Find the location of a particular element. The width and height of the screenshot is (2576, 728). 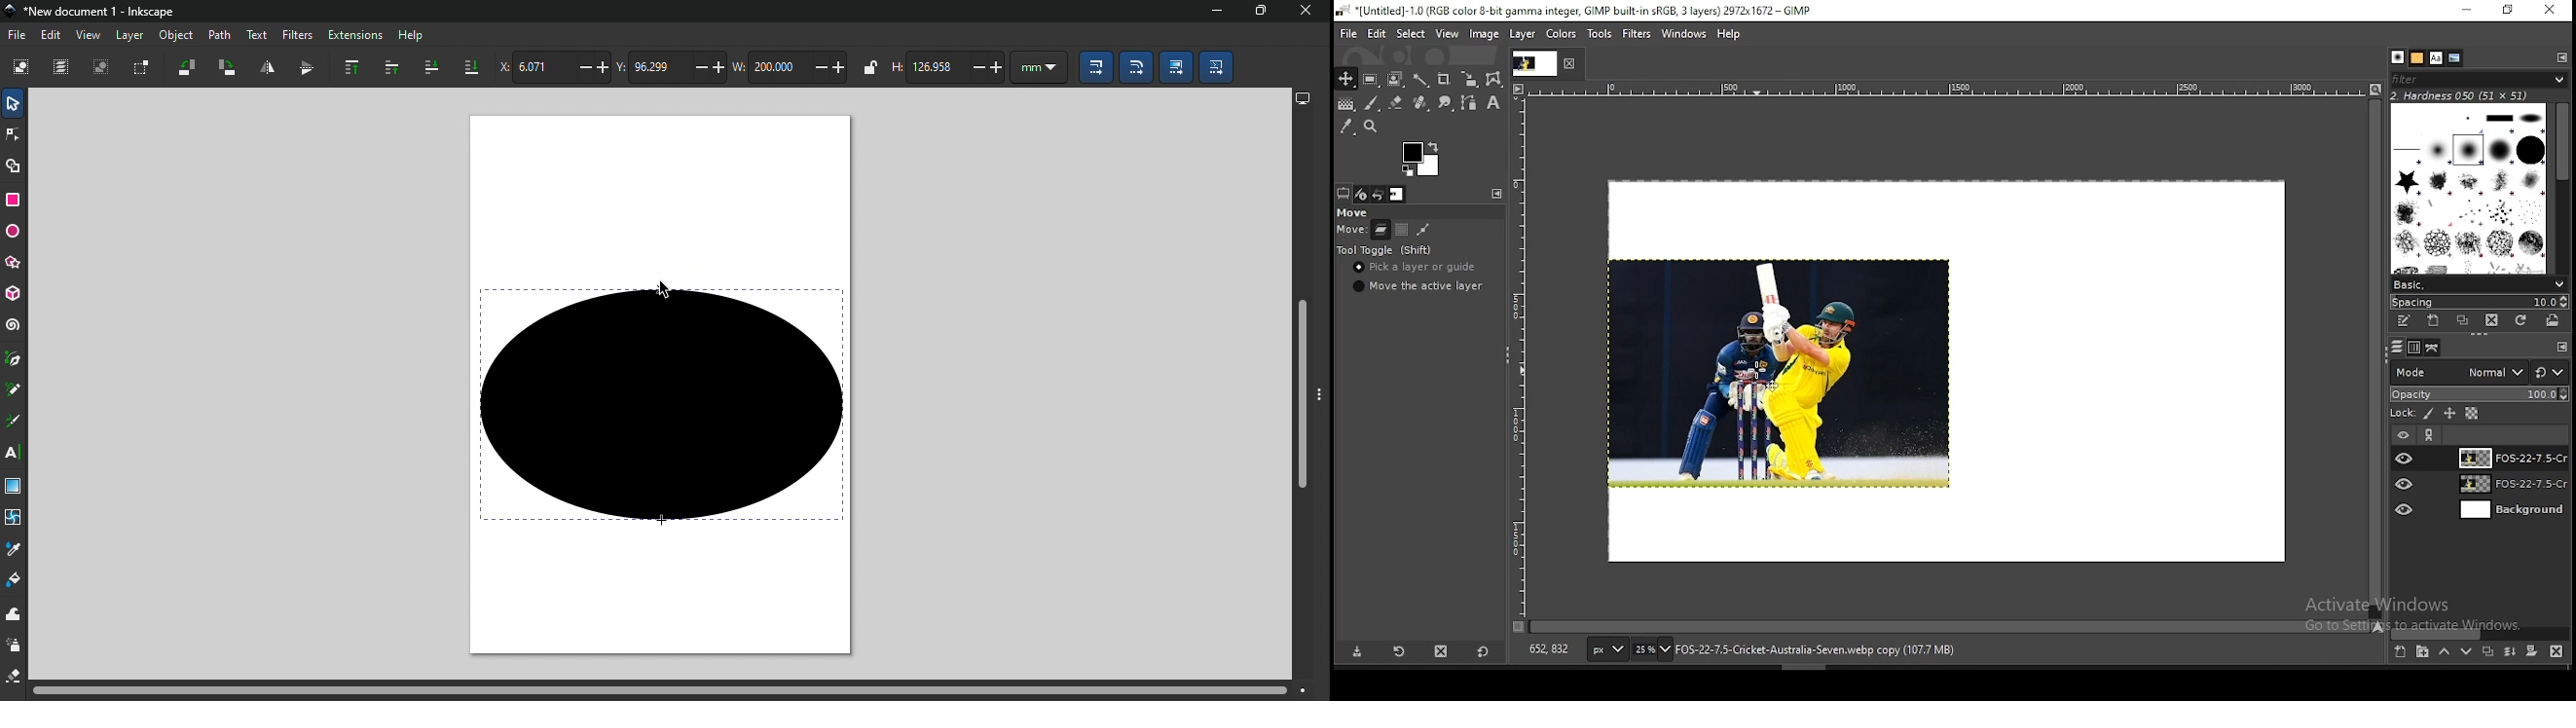

Toggle selection box to select all touched objects is located at coordinates (139, 68).